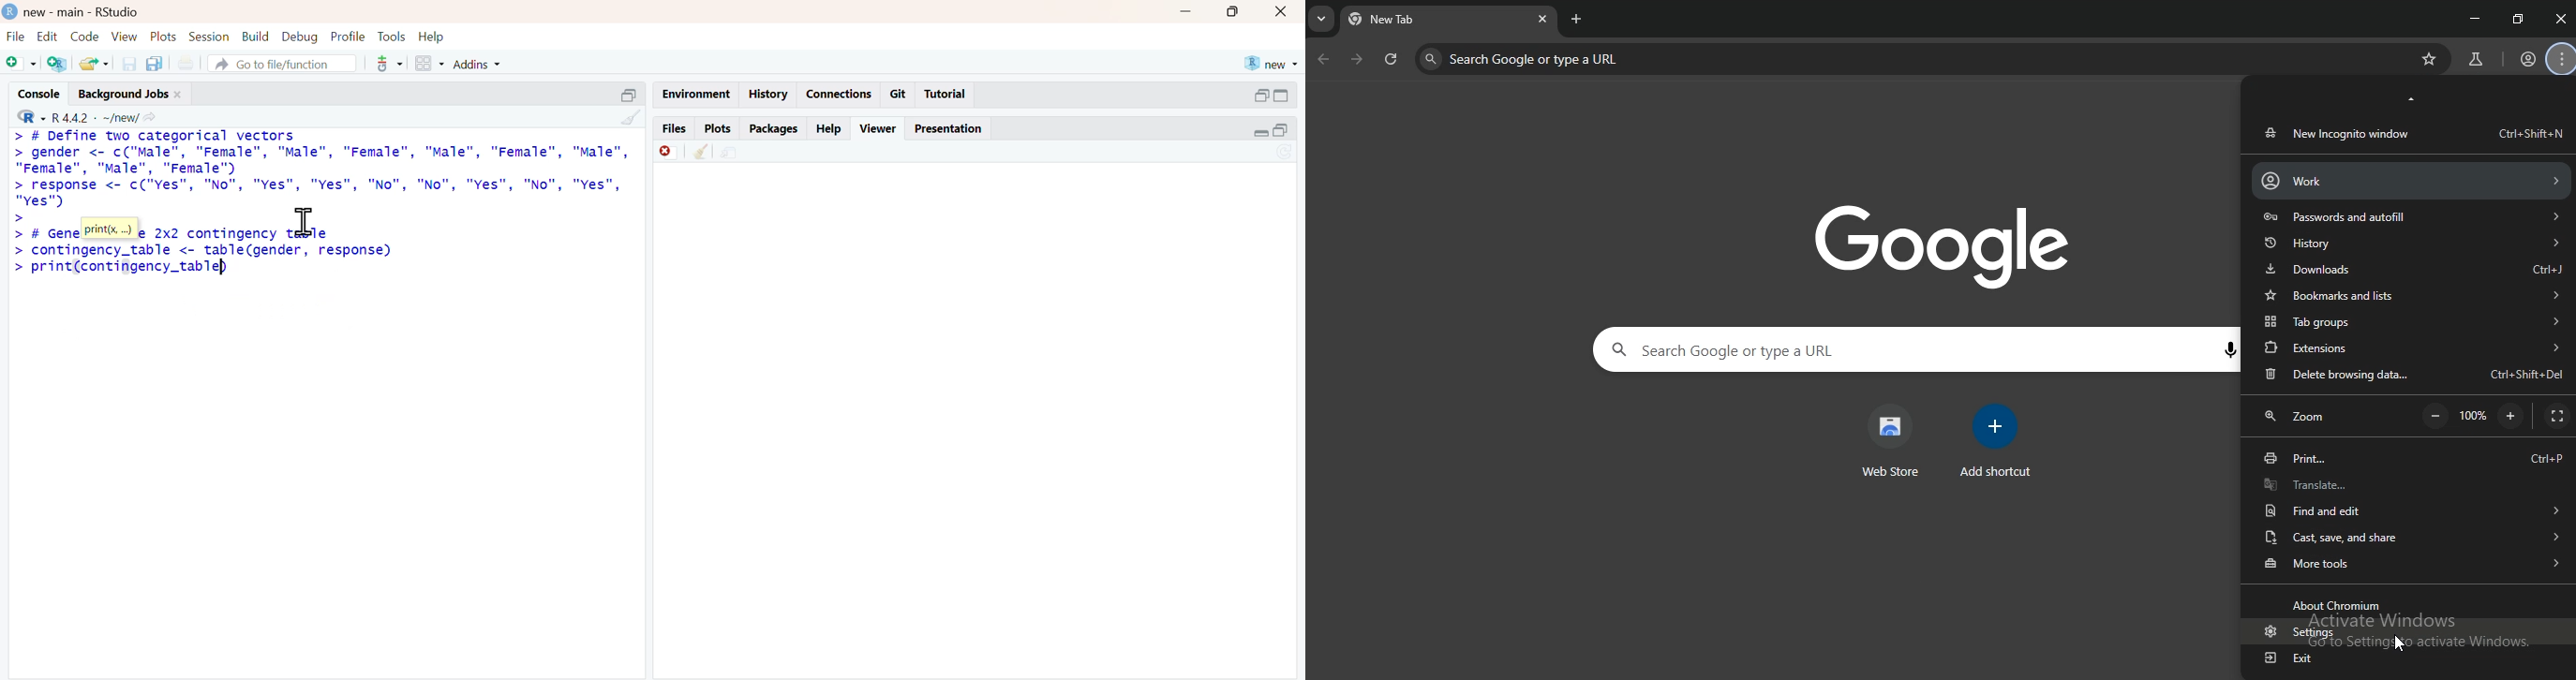 The image size is (2576, 700). What do you see at coordinates (1954, 244) in the screenshot?
I see `google` at bounding box center [1954, 244].